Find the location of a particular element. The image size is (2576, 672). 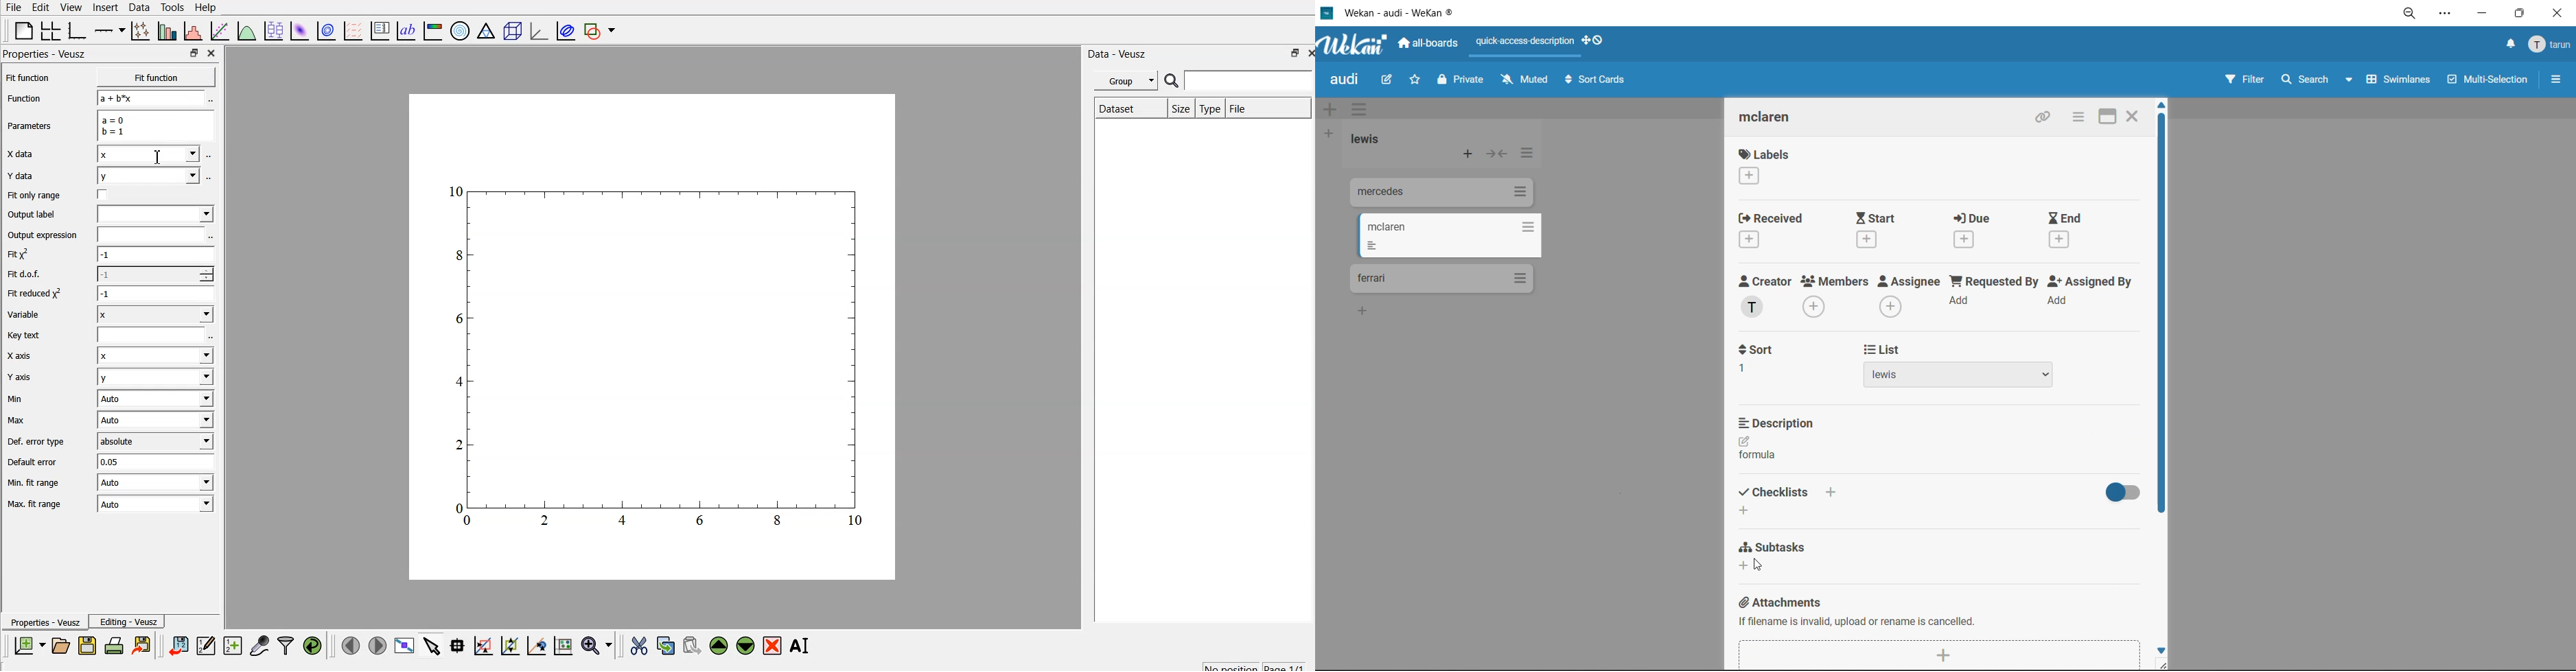

add card is located at coordinates (1469, 156).